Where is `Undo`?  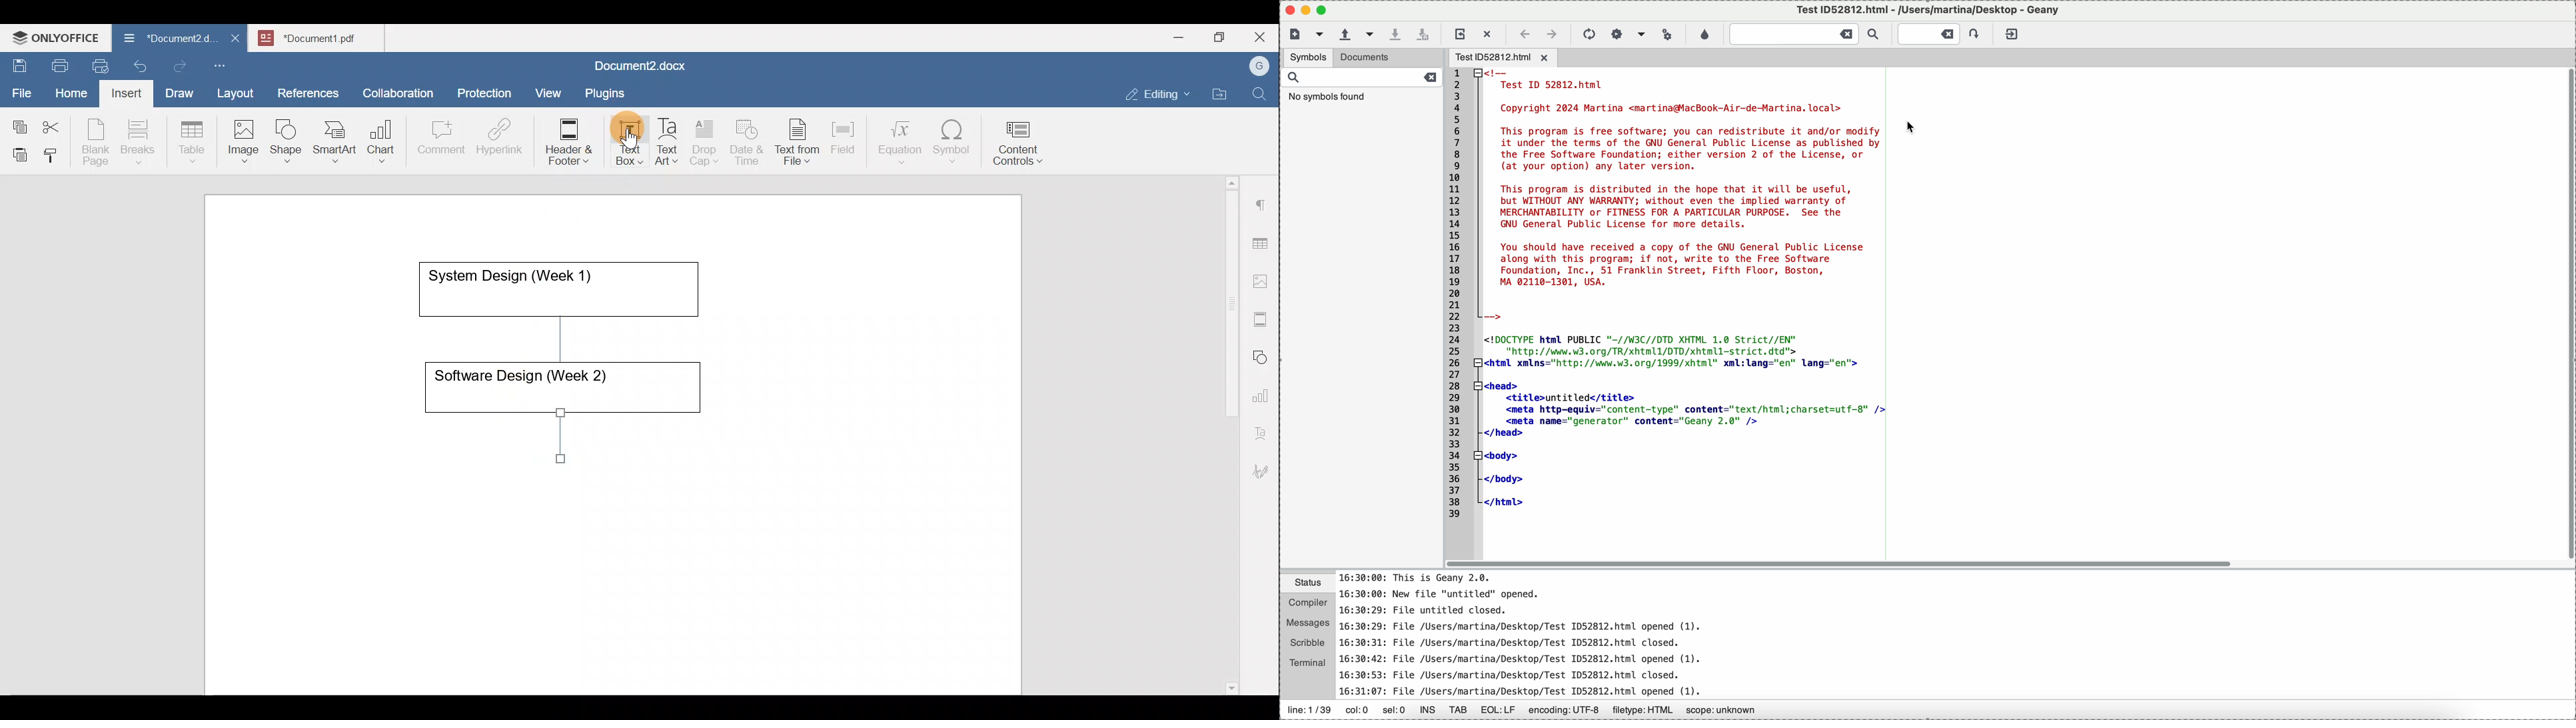
Undo is located at coordinates (137, 64).